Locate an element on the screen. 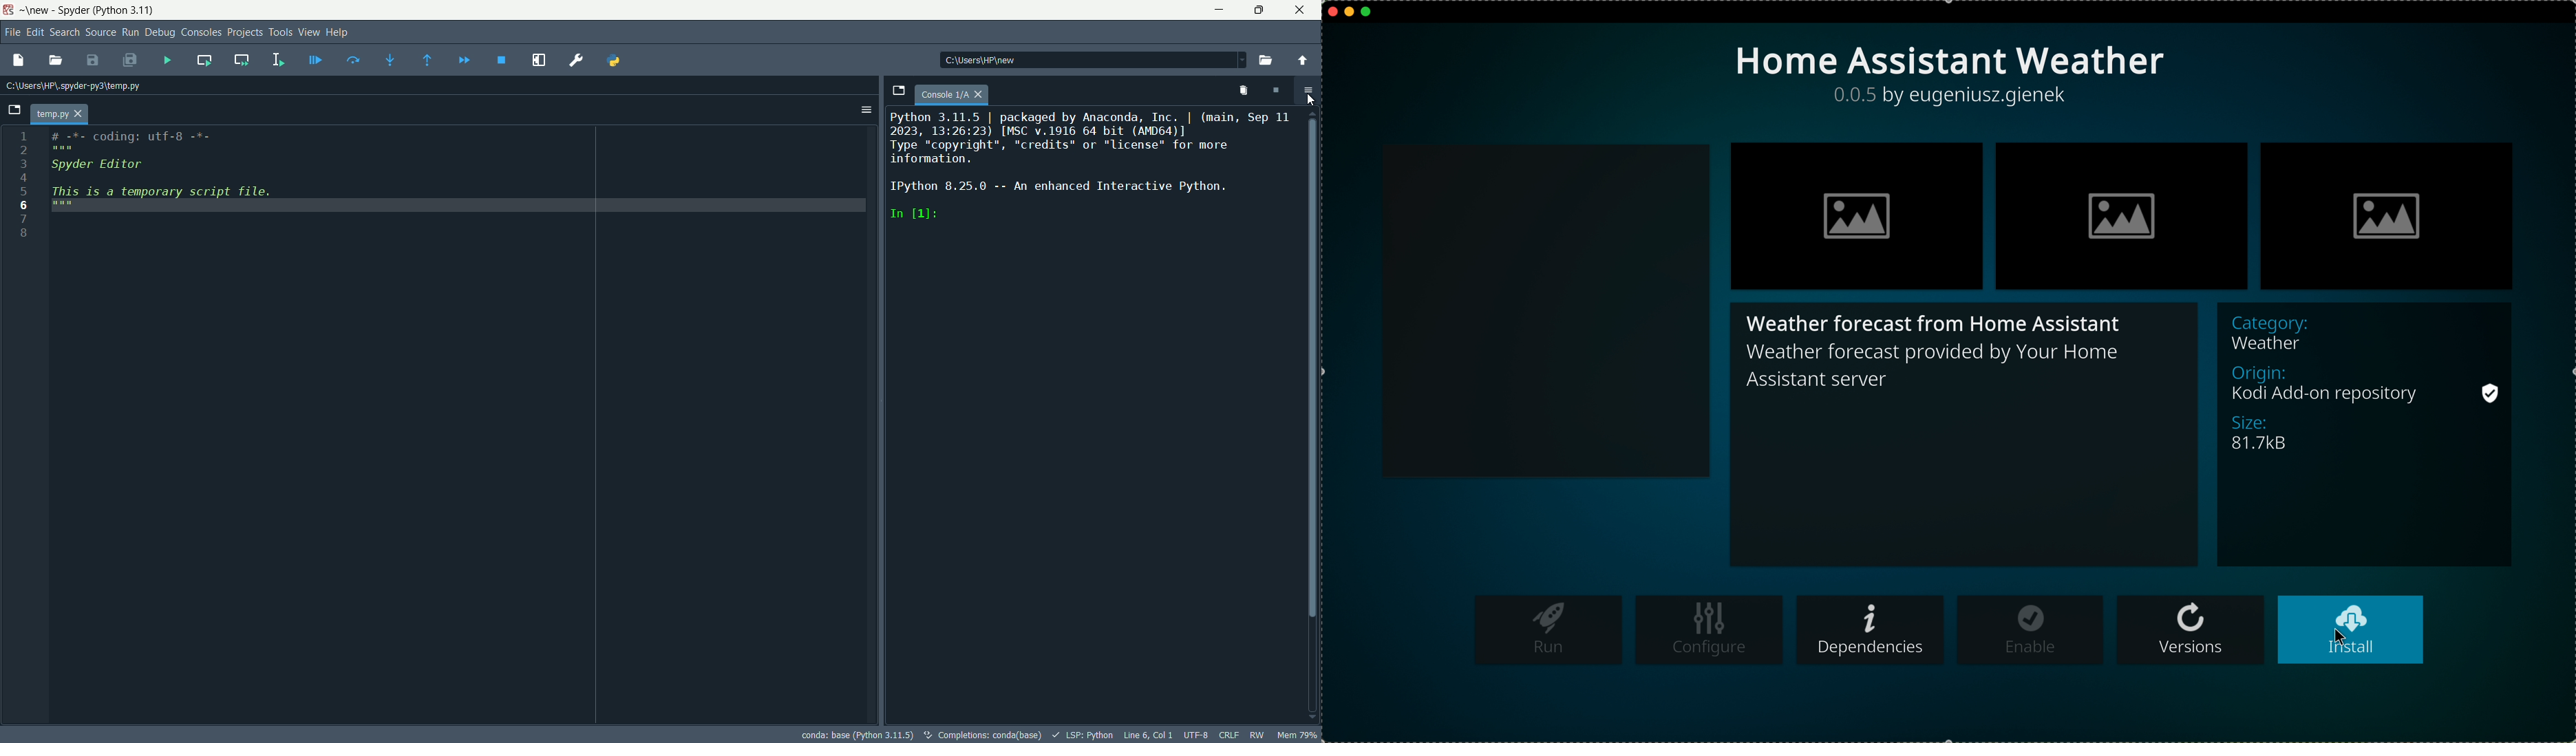 The height and width of the screenshot is (756, 2576). cursor is located at coordinates (1313, 101).